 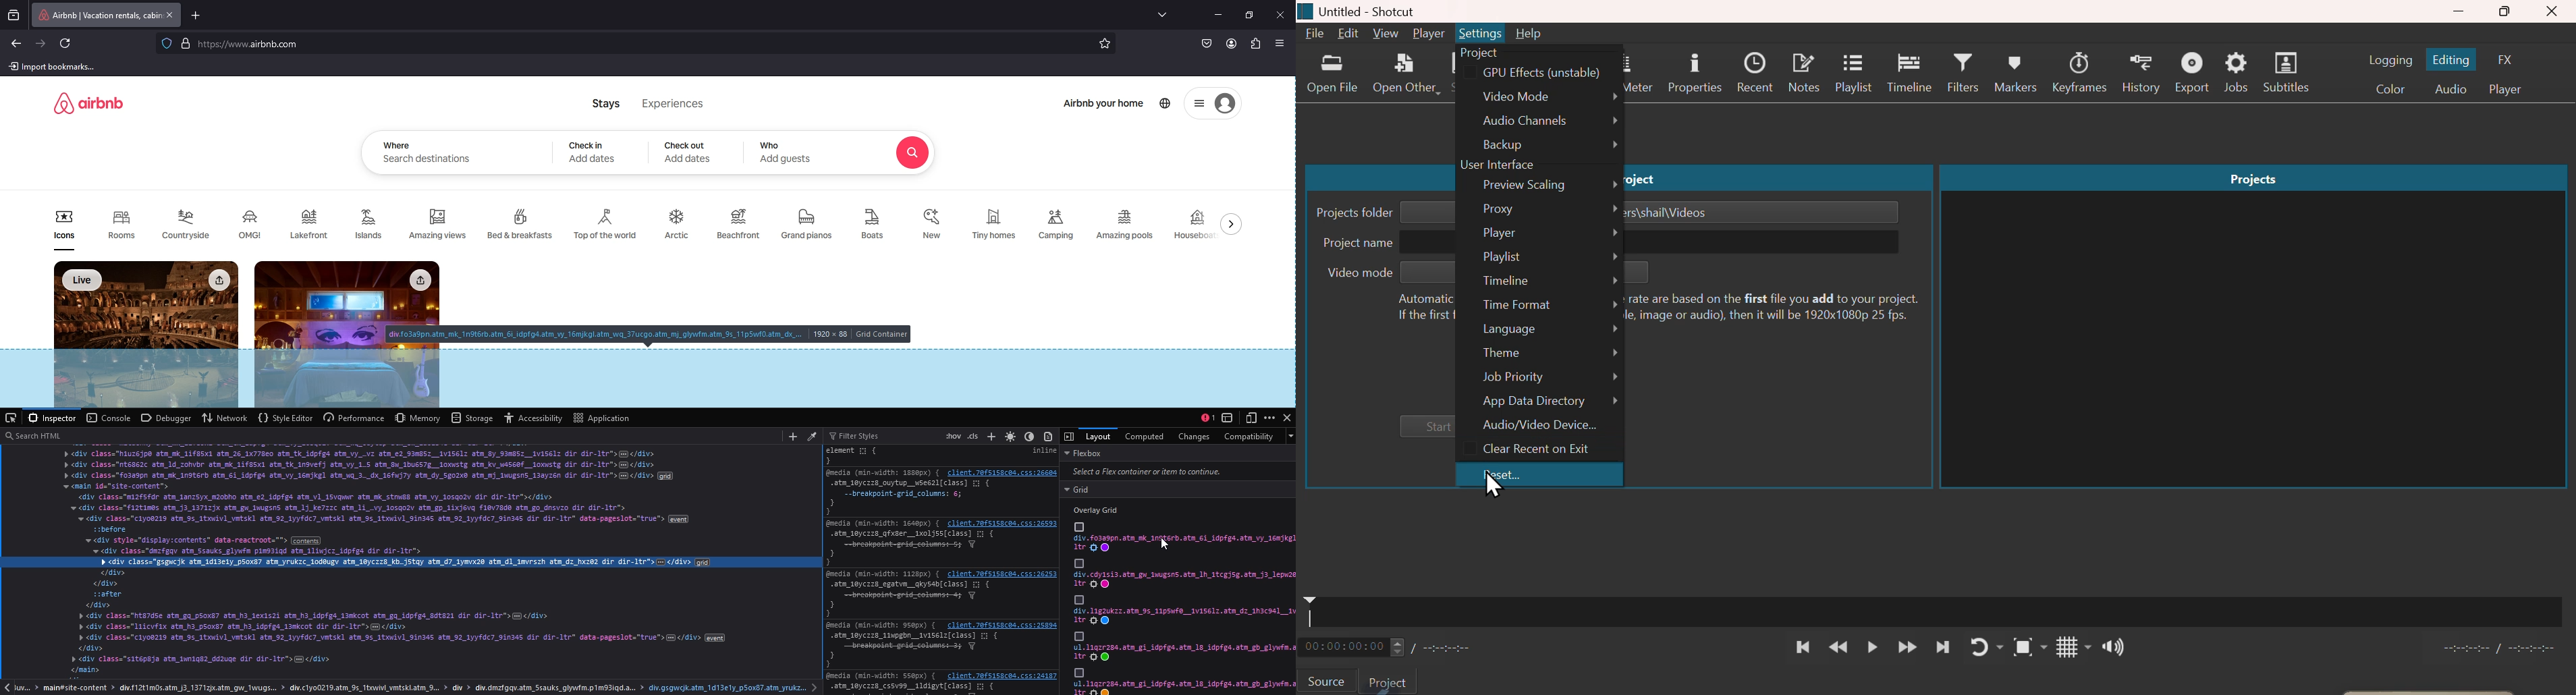 I want to click on application menu, so click(x=1282, y=43).